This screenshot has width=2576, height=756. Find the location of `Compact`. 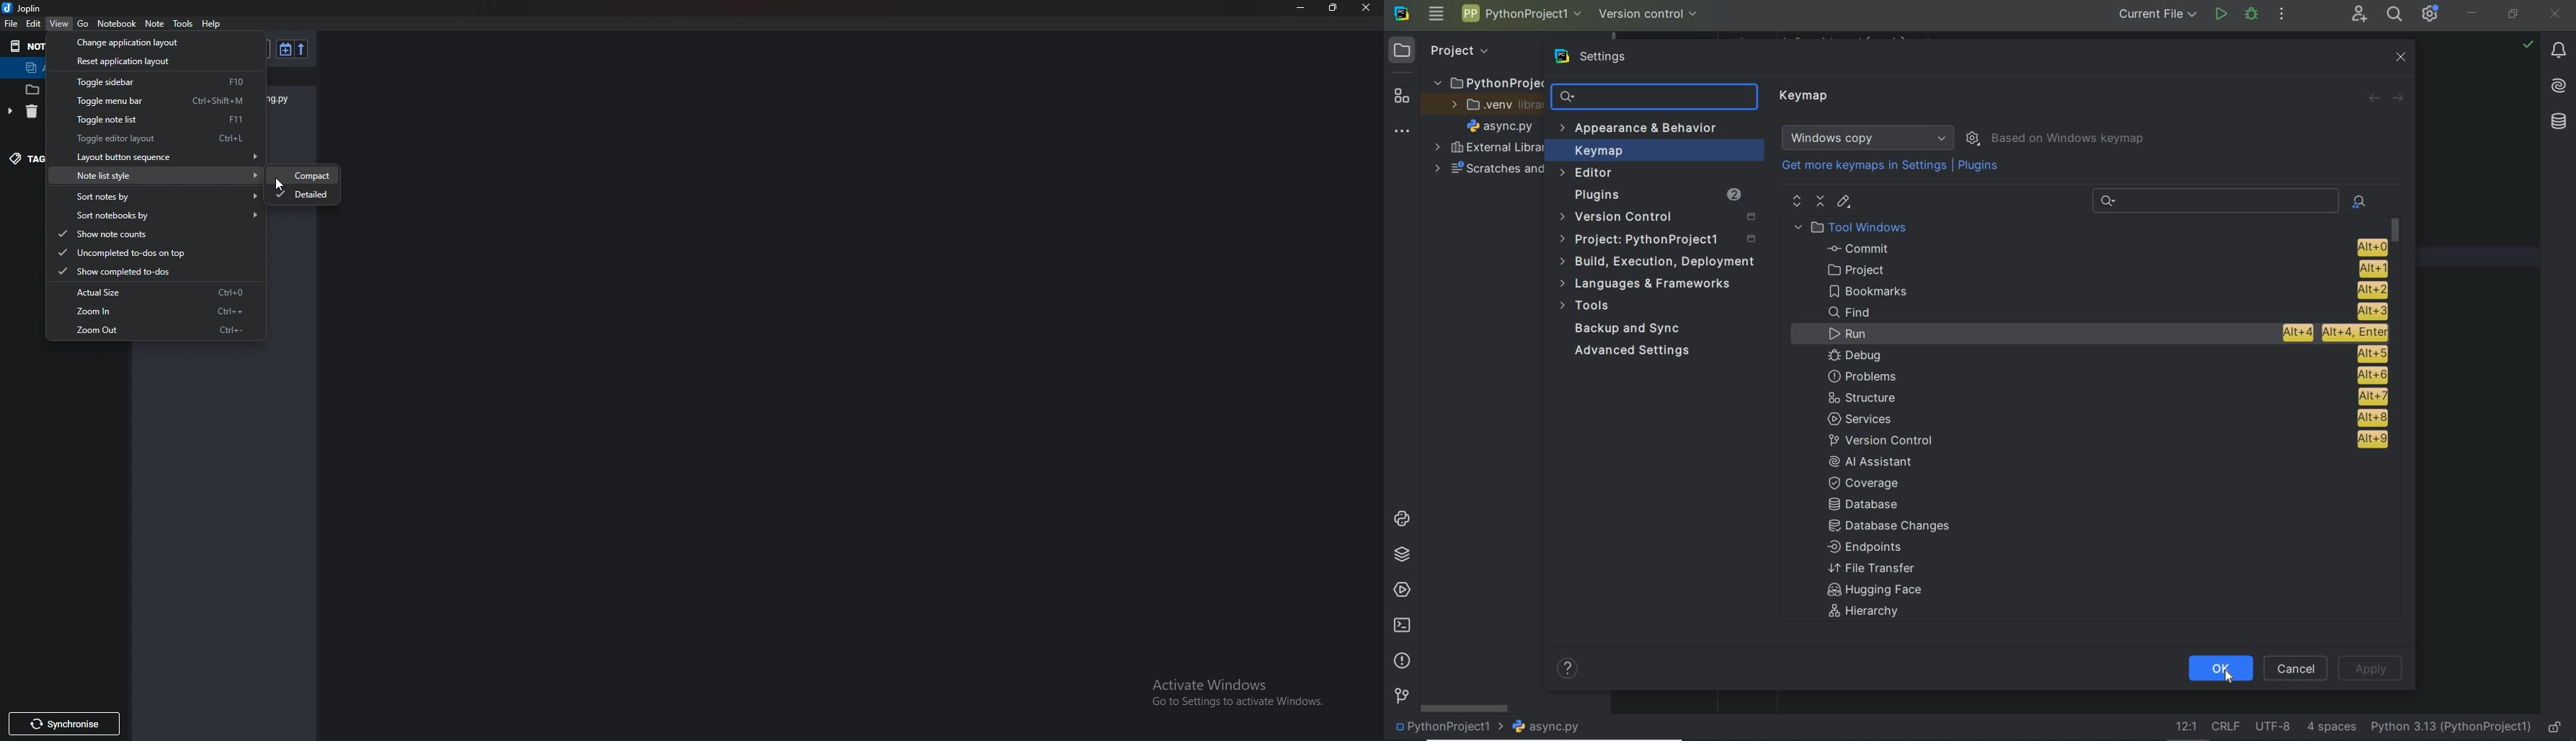

Compact is located at coordinates (308, 175).